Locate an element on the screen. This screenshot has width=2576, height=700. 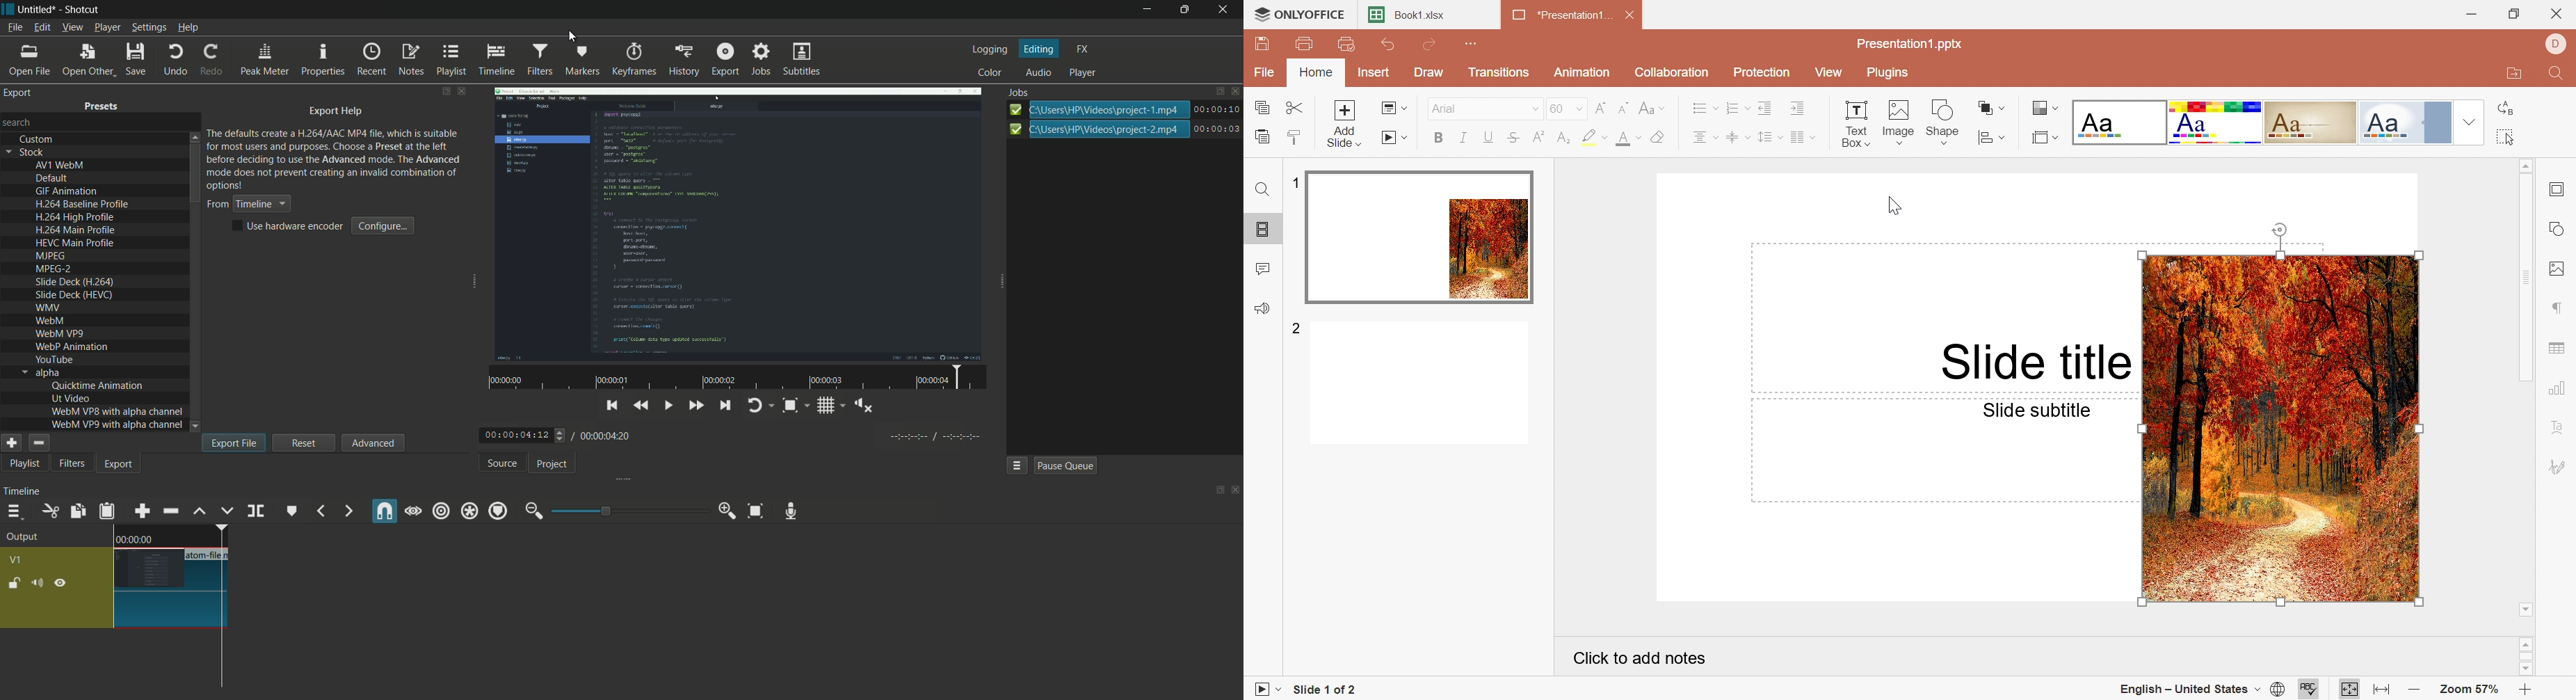
stock dropdown is located at coordinates (29, 152).